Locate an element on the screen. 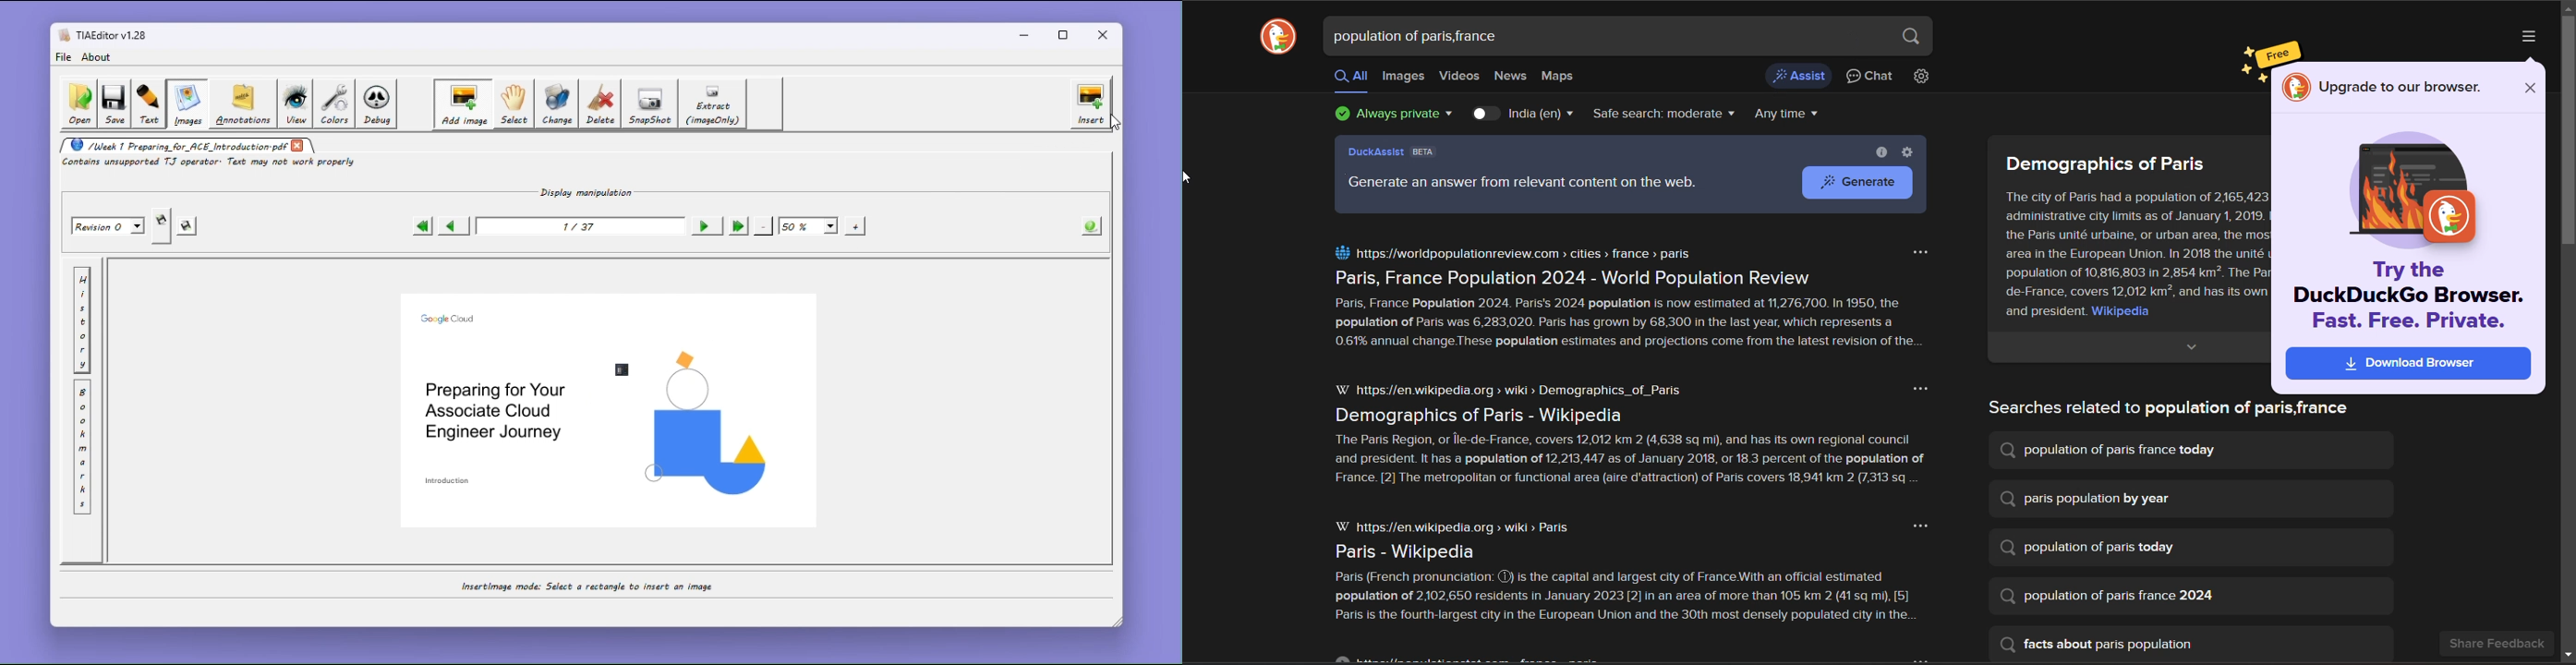 The image size is (2576, 672). population of paris france today is located at coordinates (2109, 450).